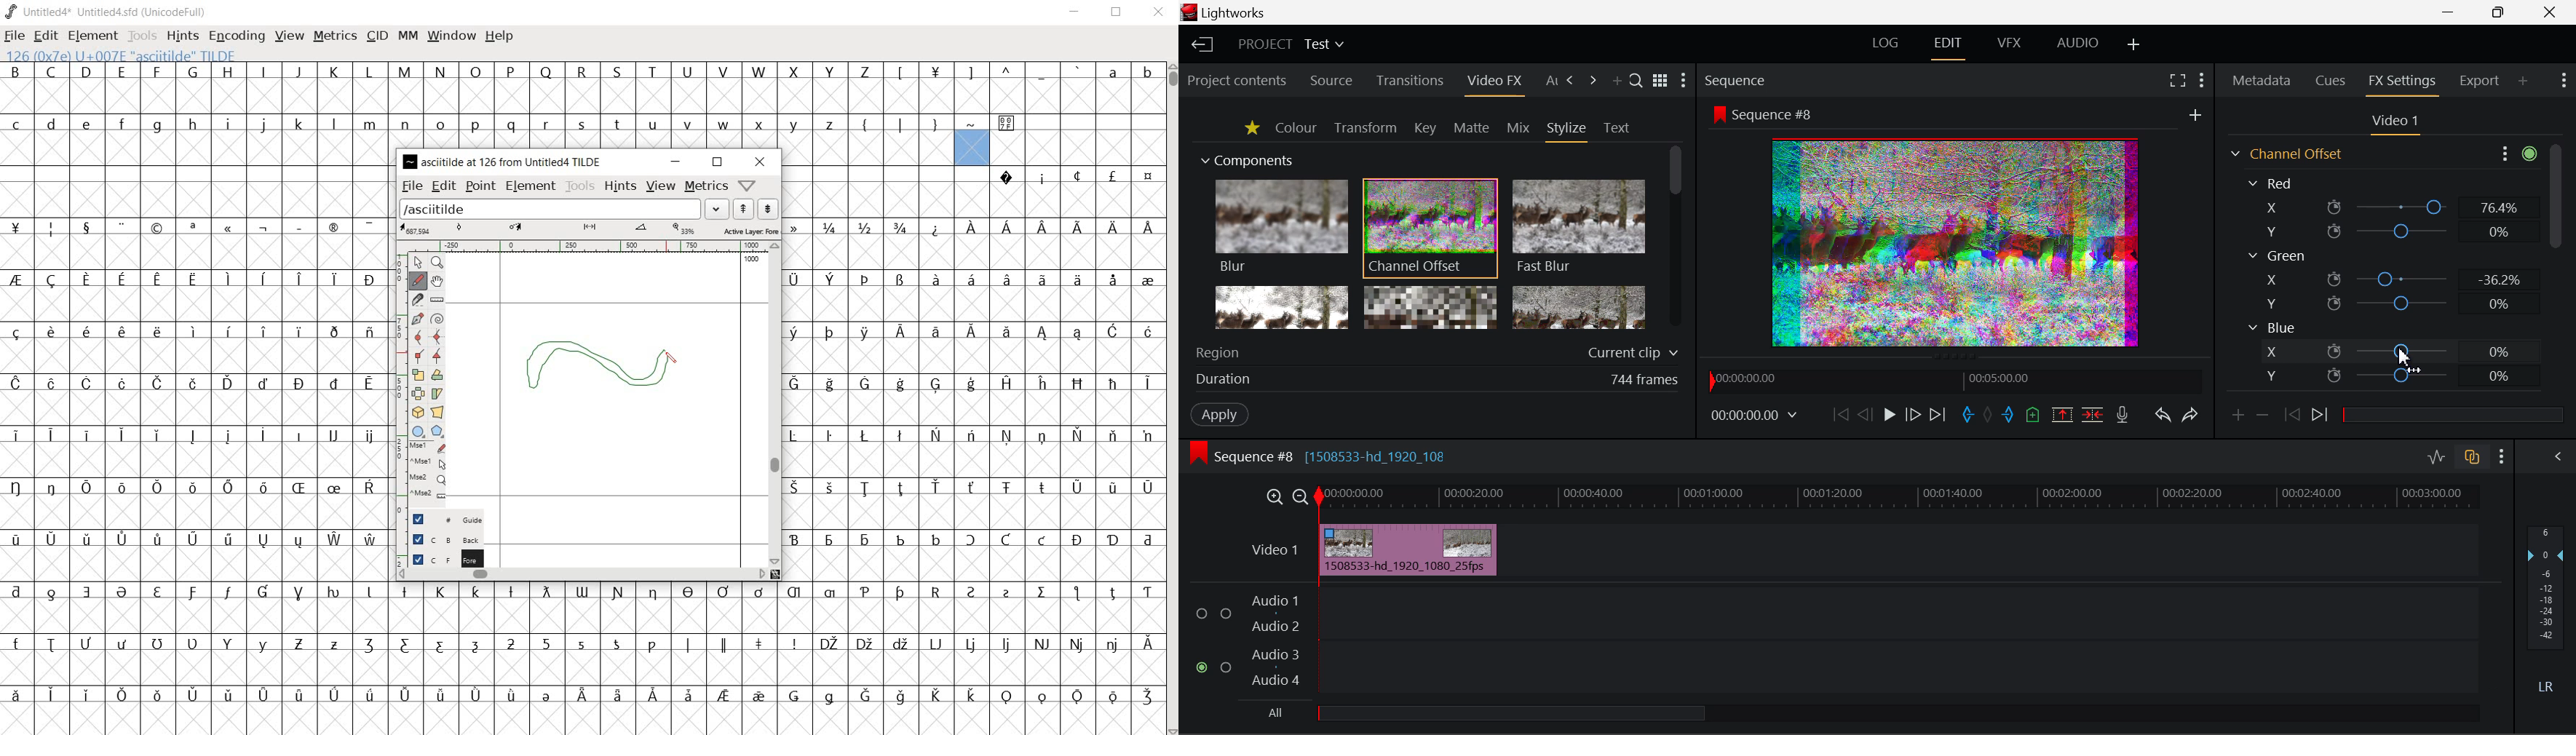 The height and width of the screenshot is (756, 2576). What do you see at coordinates (437, 318) in the screenshot?
I see `change whether spiro is active or not` at bounding box center [437, 318].